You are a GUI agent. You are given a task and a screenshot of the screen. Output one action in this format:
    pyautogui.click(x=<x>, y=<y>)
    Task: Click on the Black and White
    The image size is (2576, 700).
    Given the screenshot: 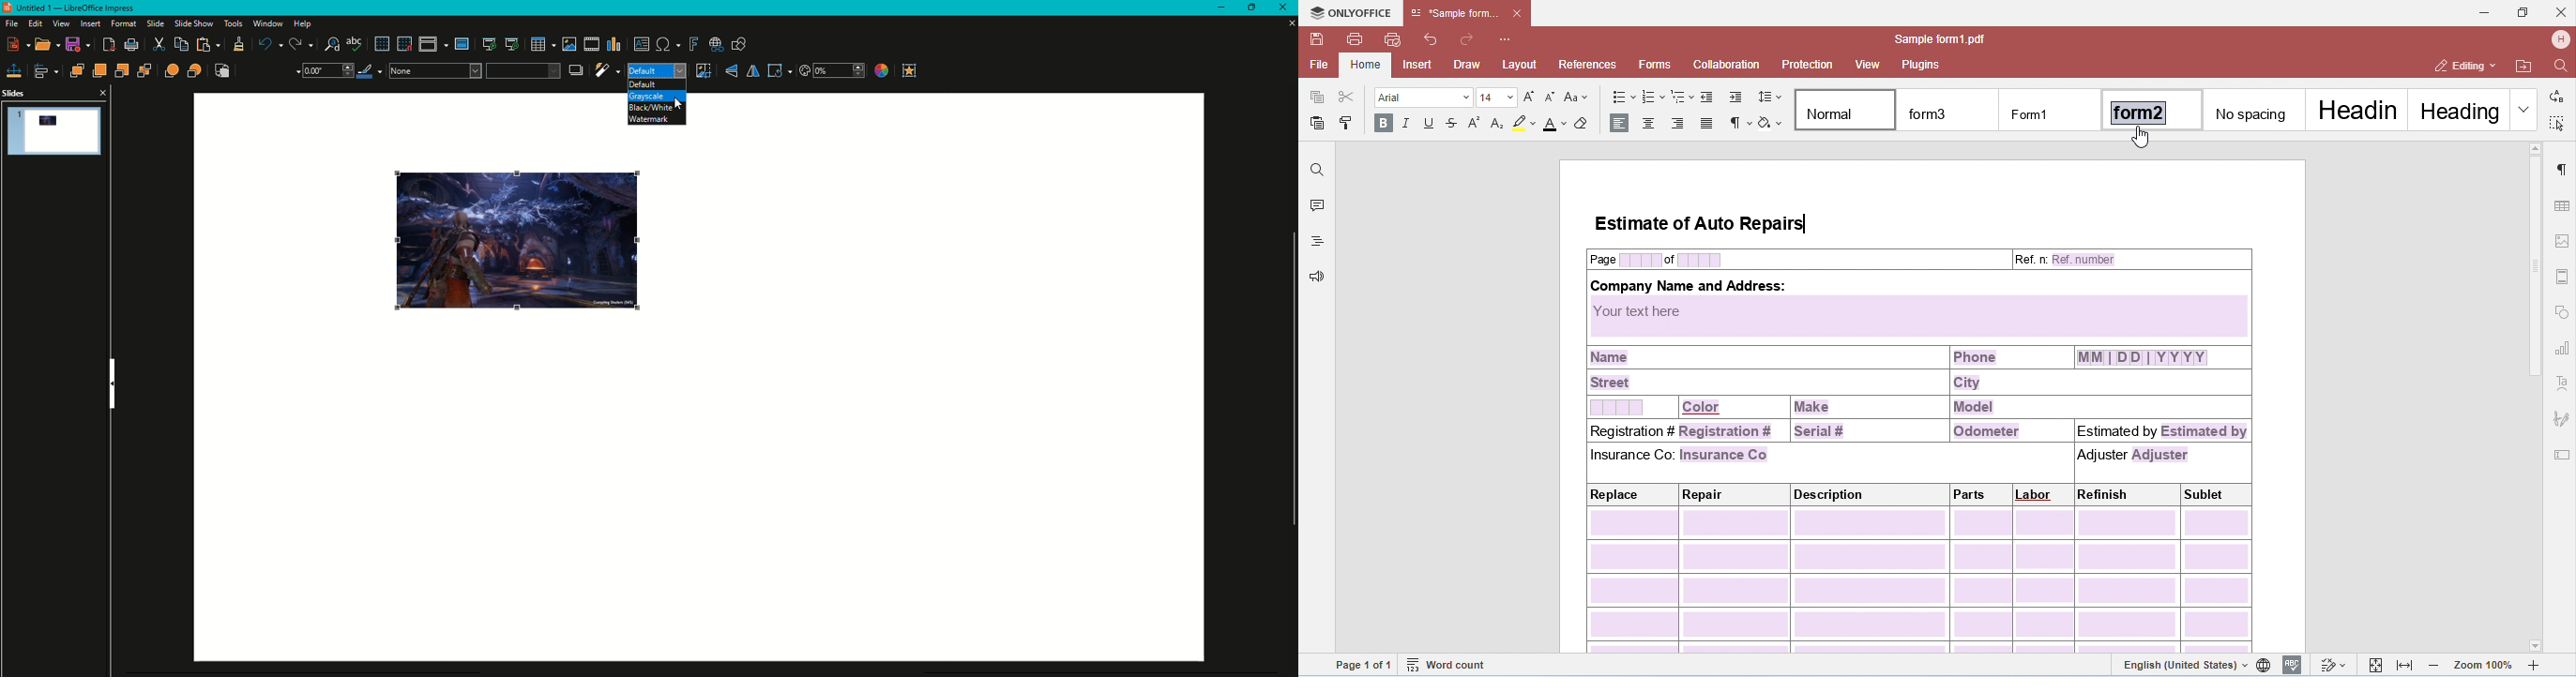 What is the action you would take?
    pyautogui.click(x=653, y=108)
    